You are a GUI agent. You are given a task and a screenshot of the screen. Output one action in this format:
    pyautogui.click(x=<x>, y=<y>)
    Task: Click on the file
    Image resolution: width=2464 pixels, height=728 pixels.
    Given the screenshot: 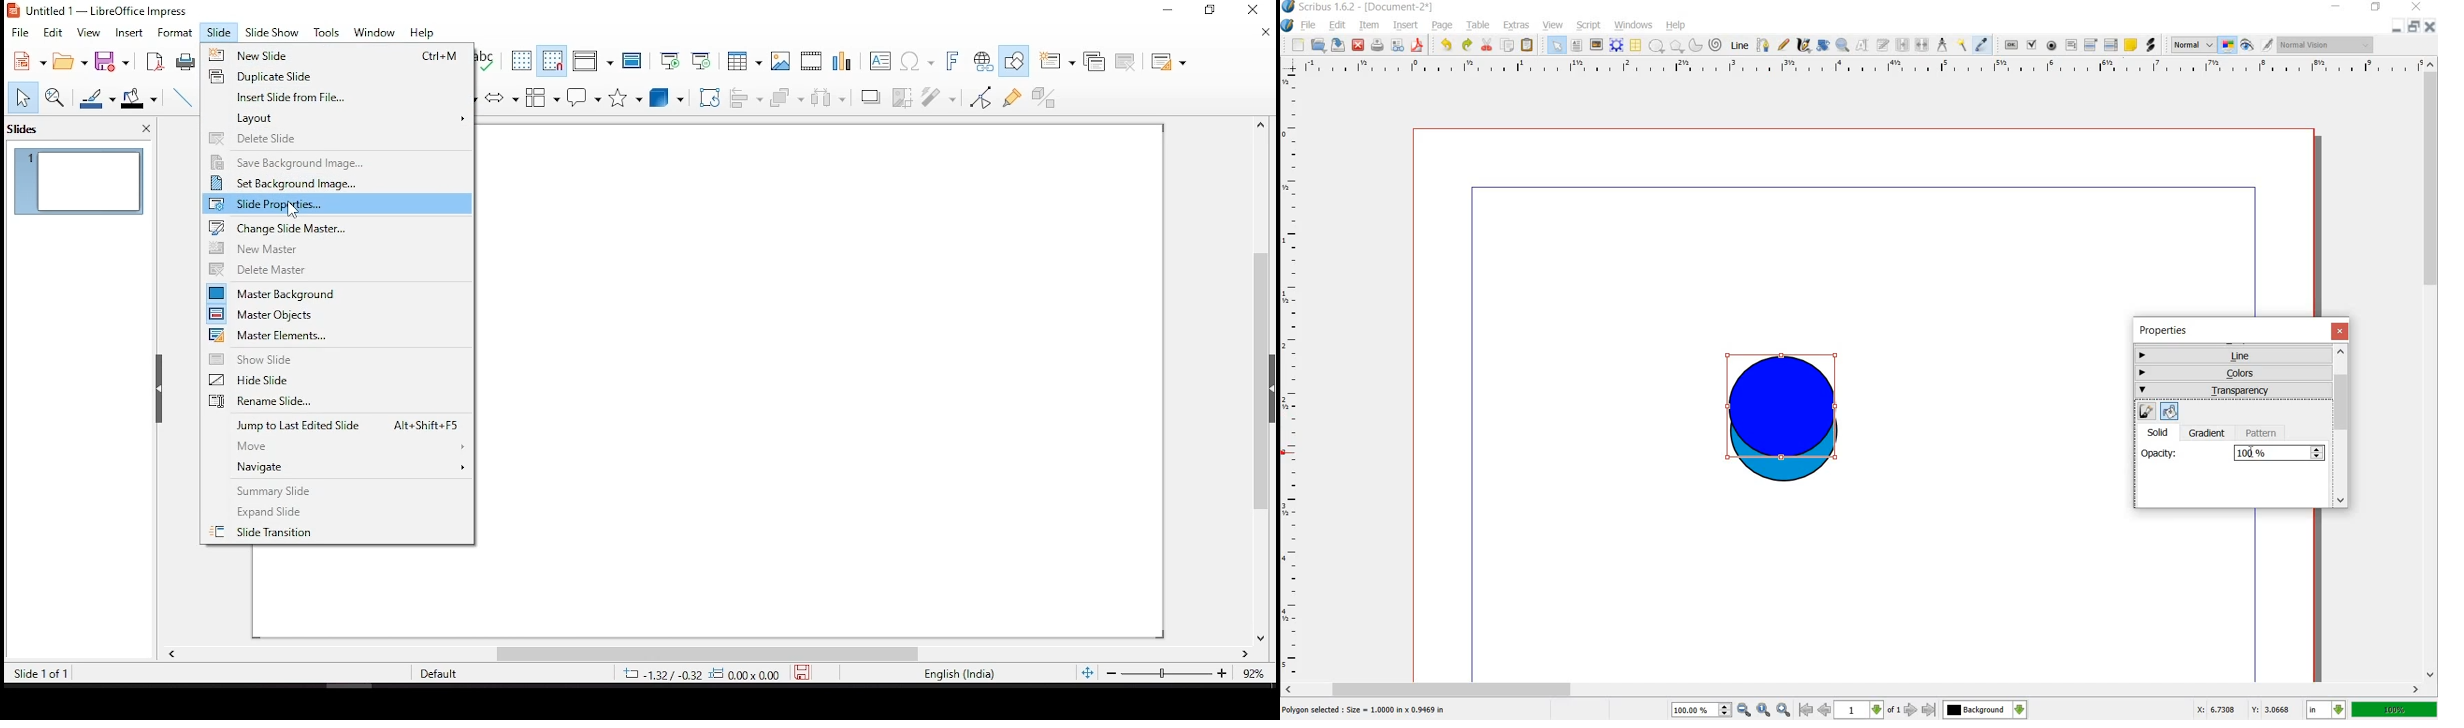 What is the action you would take?
    pyautogui.click(x=1309, y=26)
    